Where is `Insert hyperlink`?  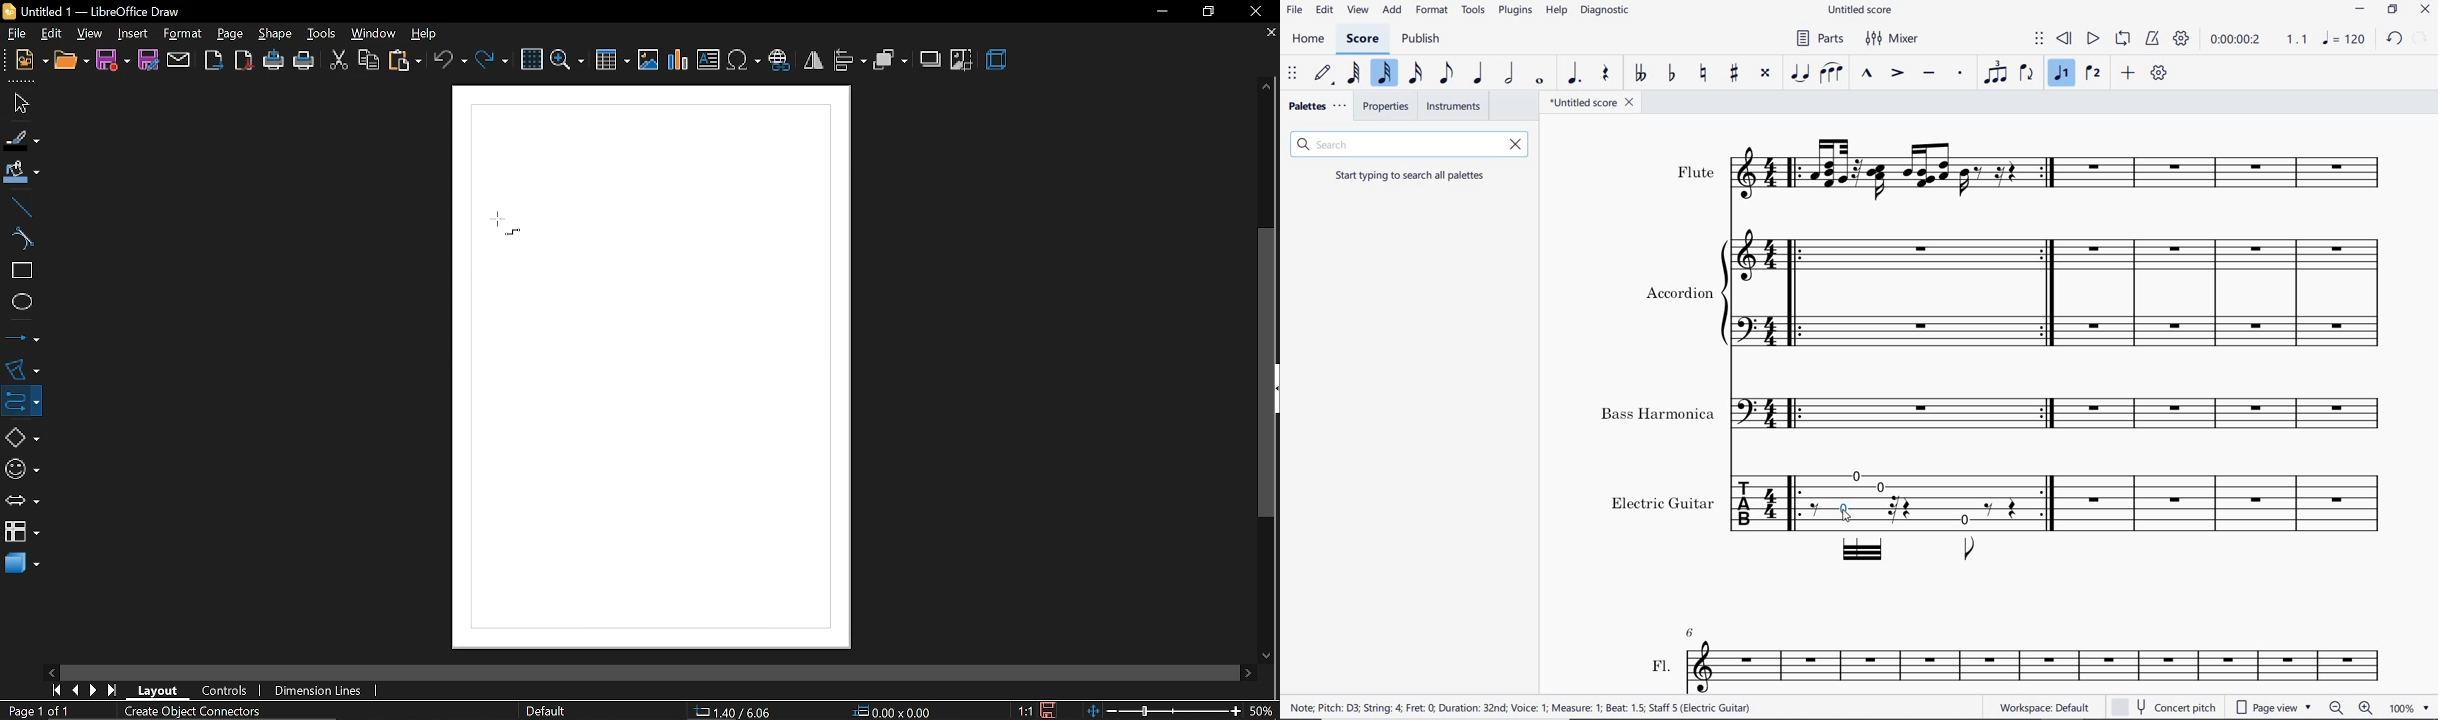 Insert hyperlink is located at coordinates (779, 62).